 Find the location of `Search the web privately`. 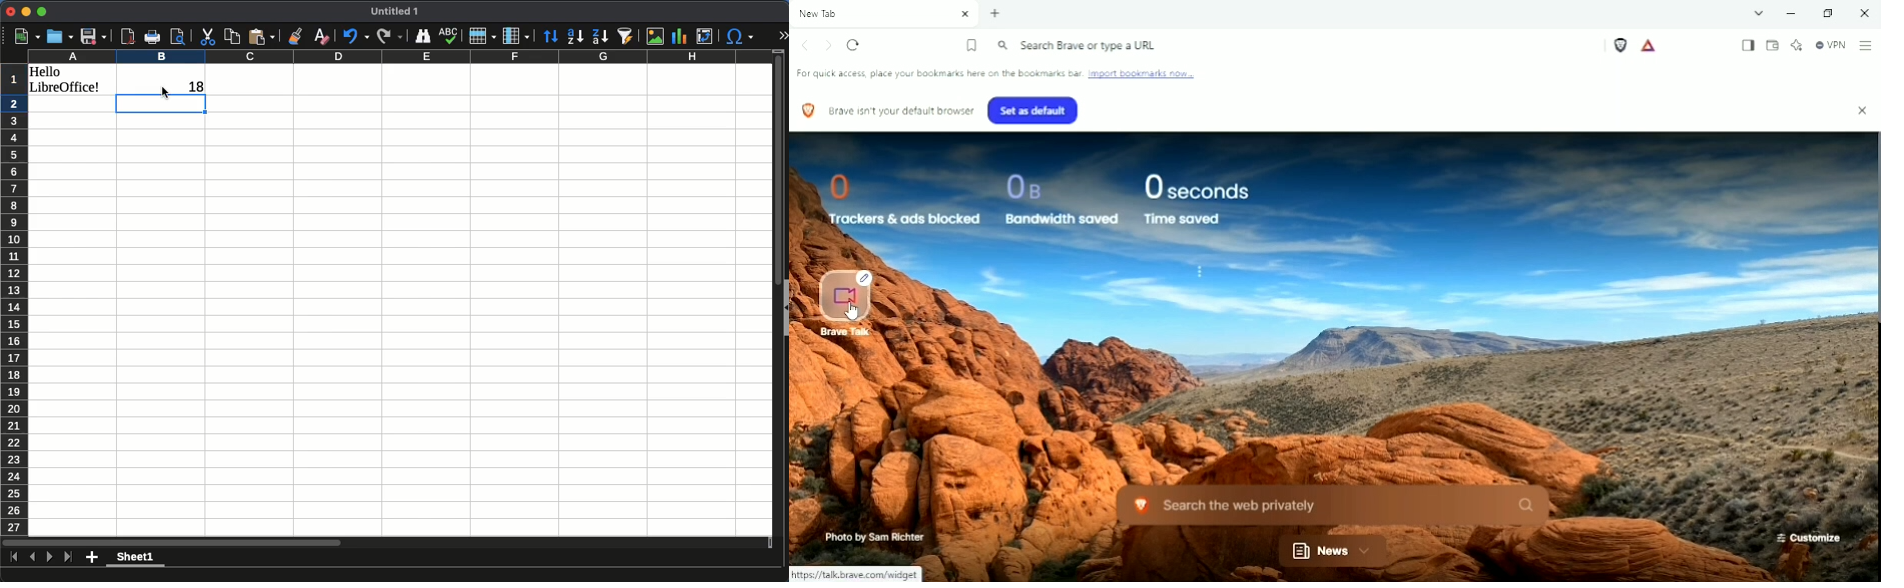

Search the web privately is located at coordinates (1338, 505).